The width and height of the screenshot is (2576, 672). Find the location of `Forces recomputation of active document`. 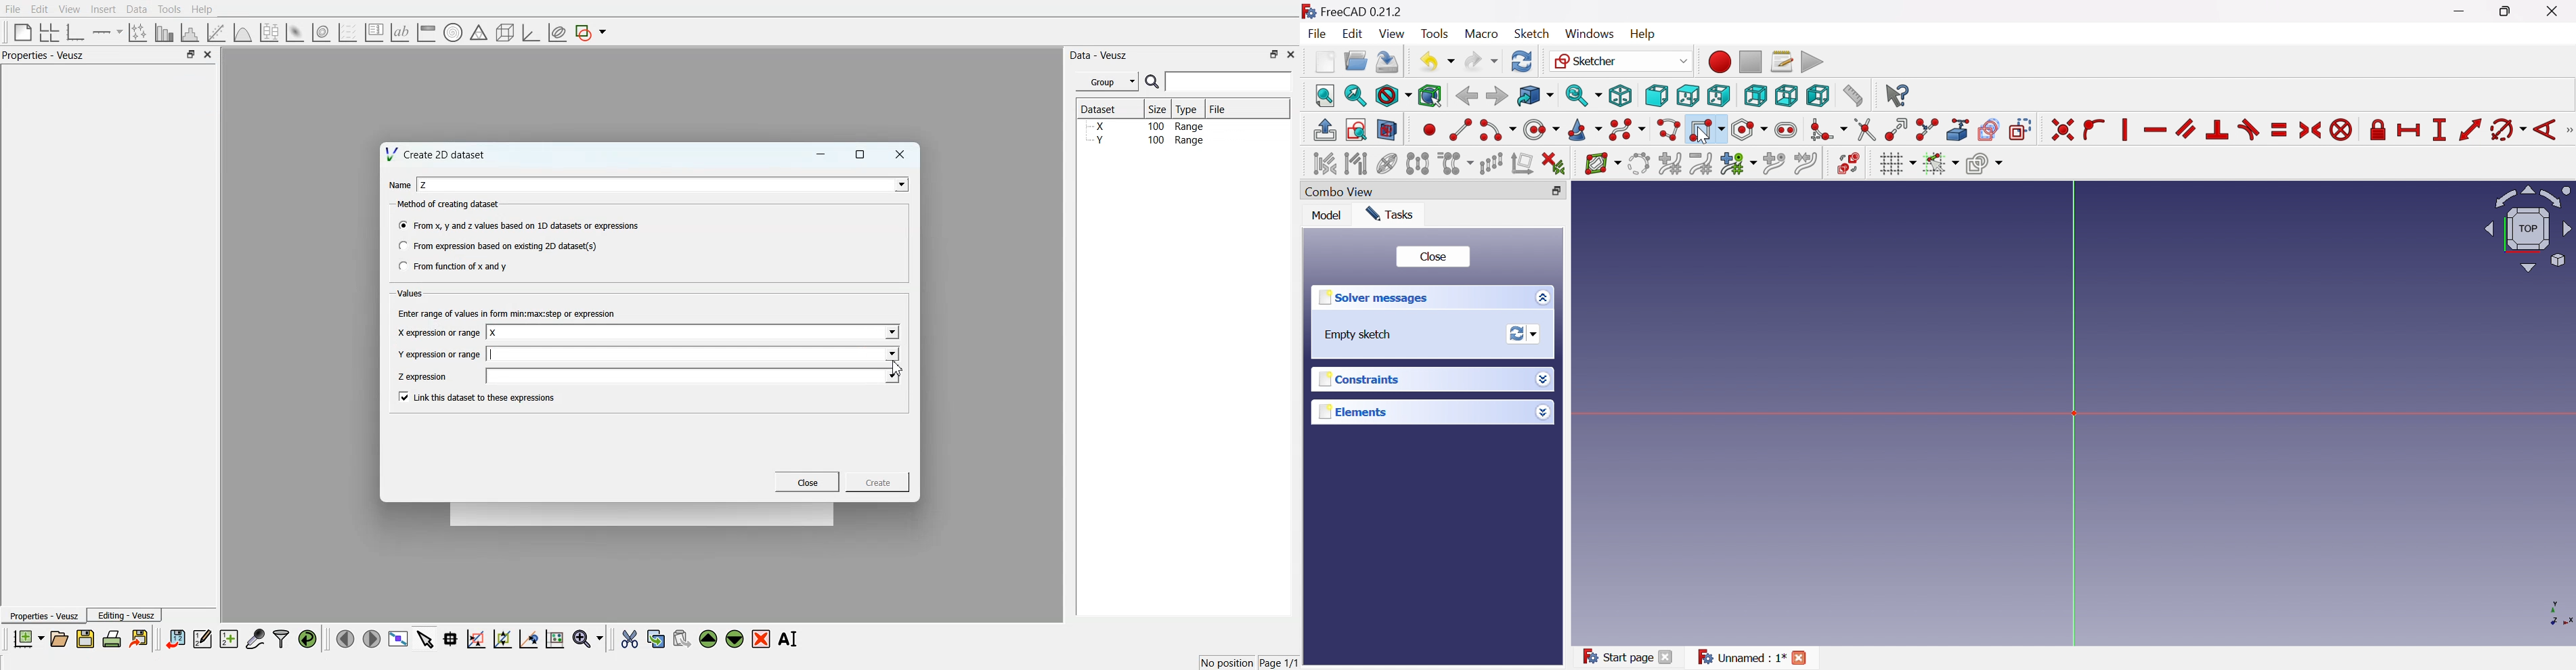

Forces recomputation of active document is located at coordinates (1527, 333).